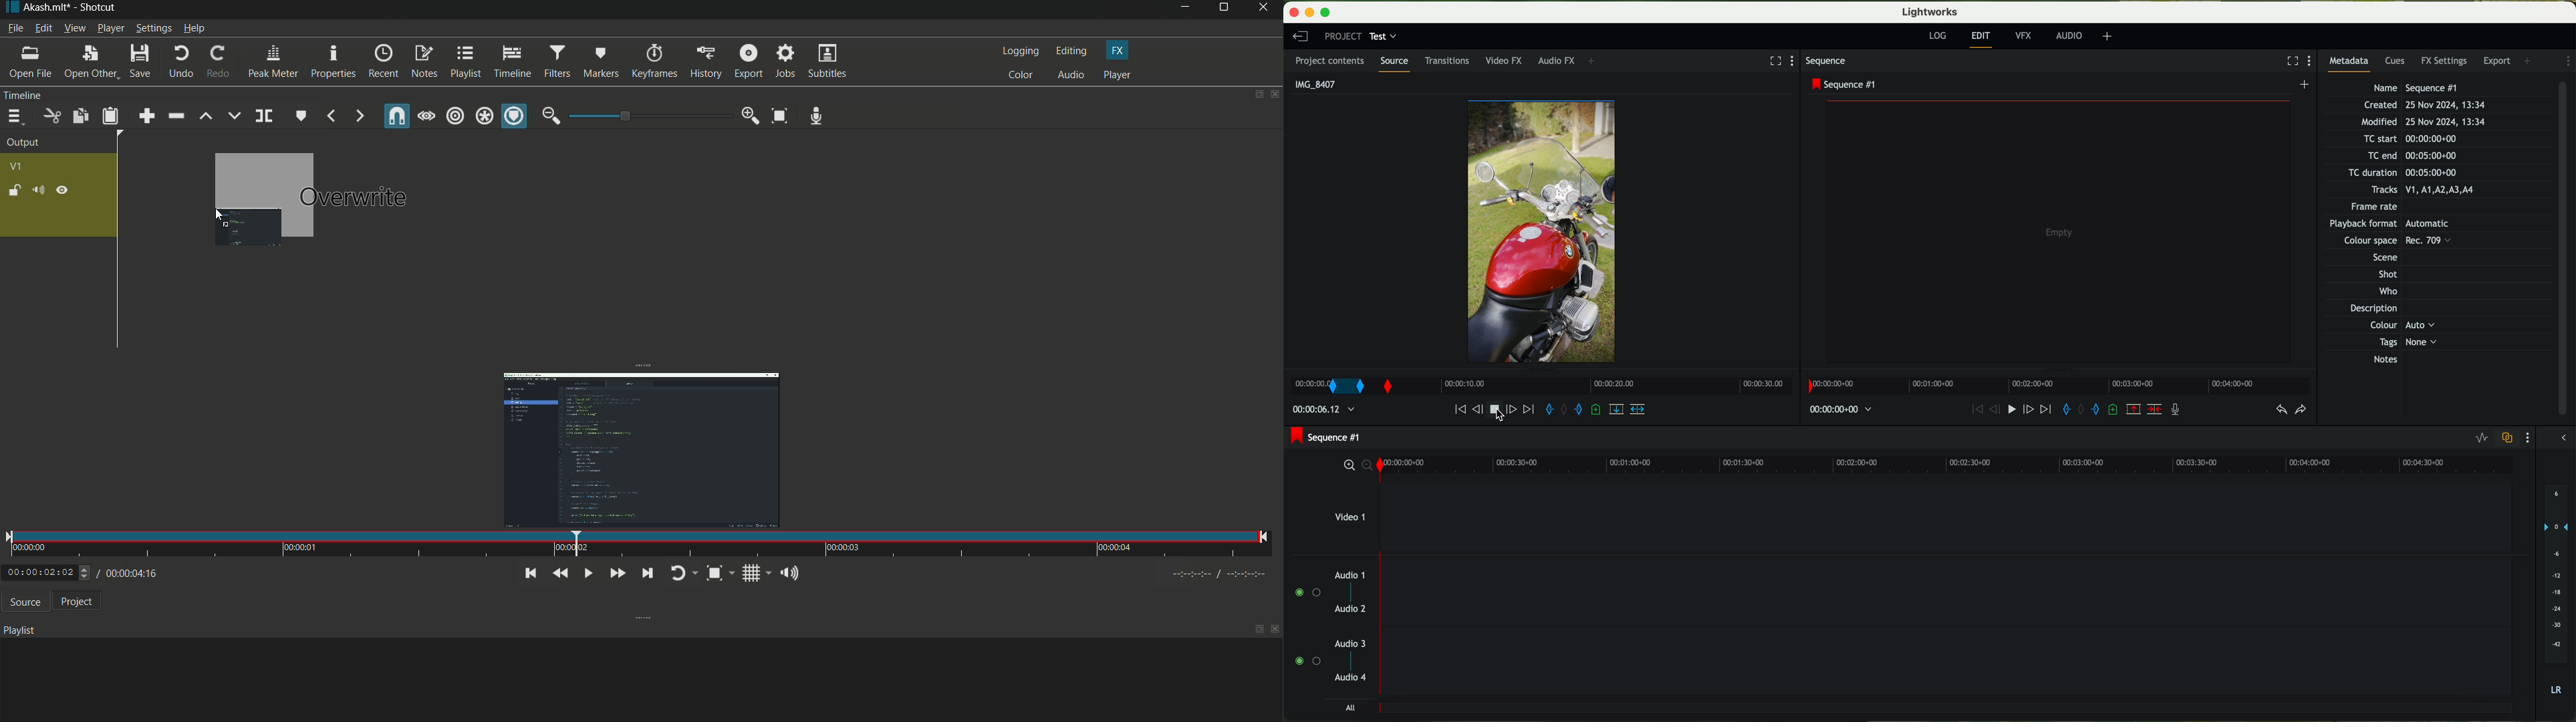 Image resolution: width=2576 pixels, height=728 pixels. I want to click on audio 1, so click(1350, 575).